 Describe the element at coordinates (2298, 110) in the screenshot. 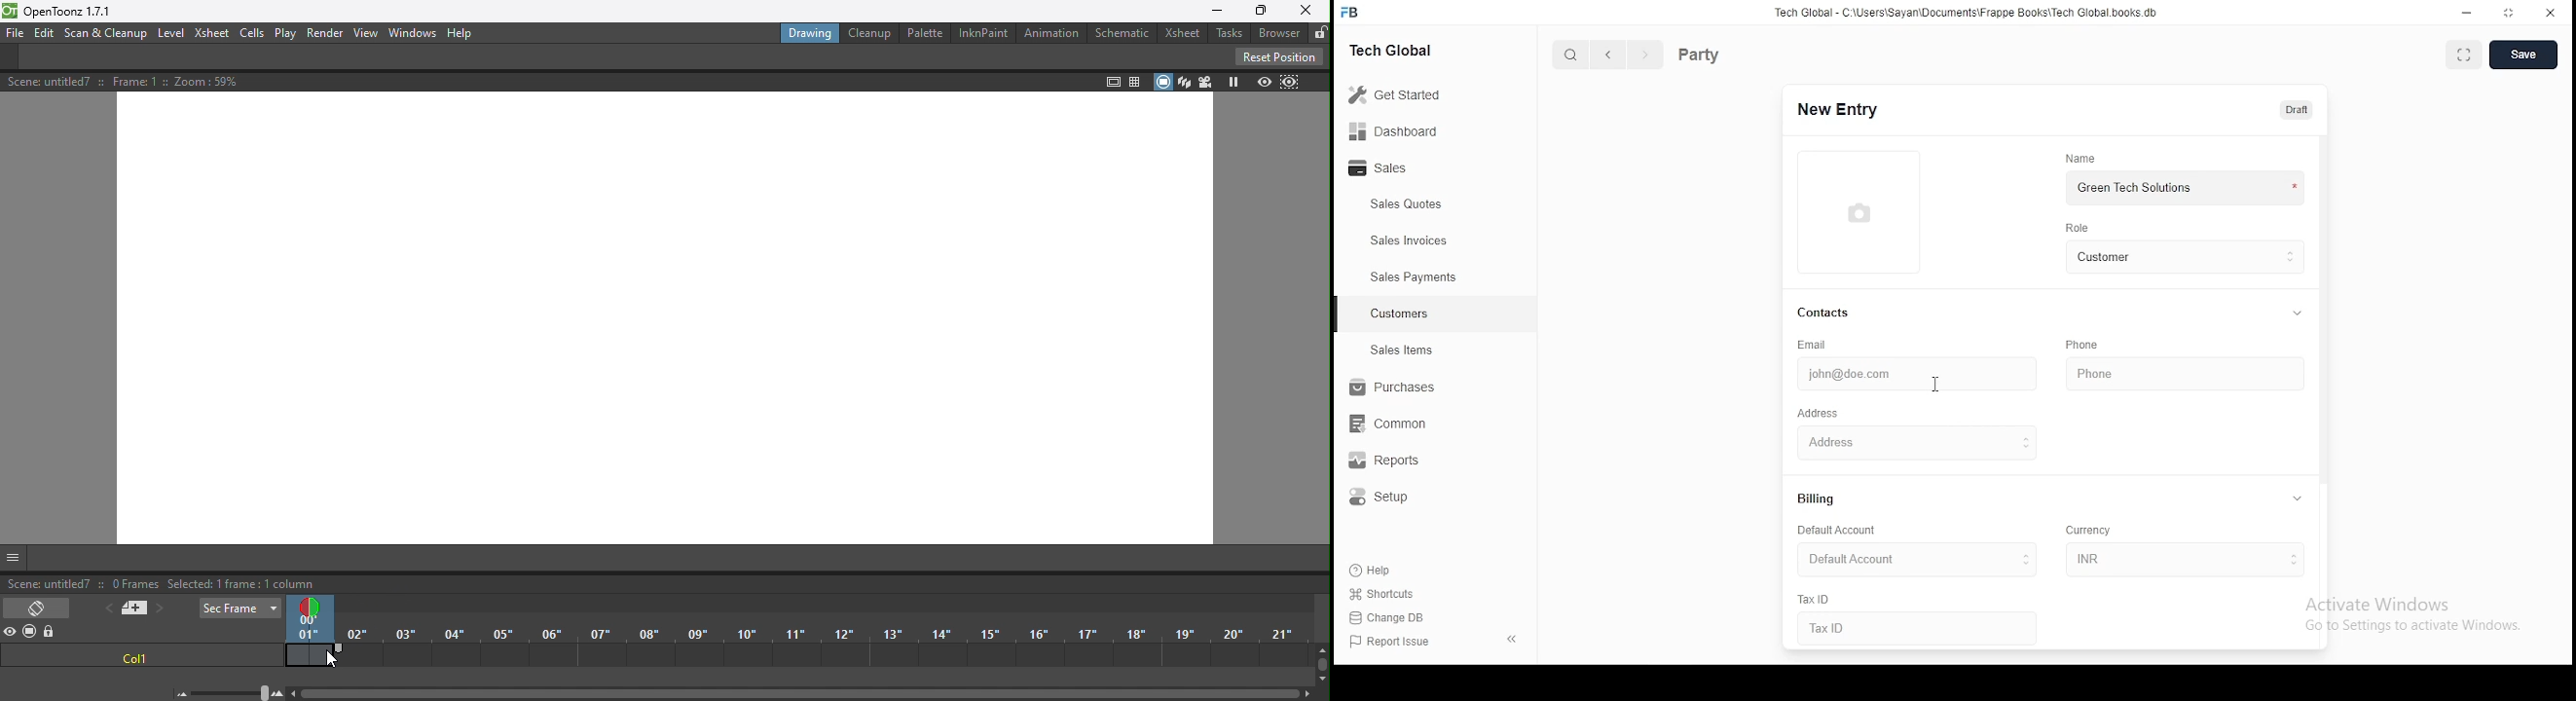

I see `draft` at that location.